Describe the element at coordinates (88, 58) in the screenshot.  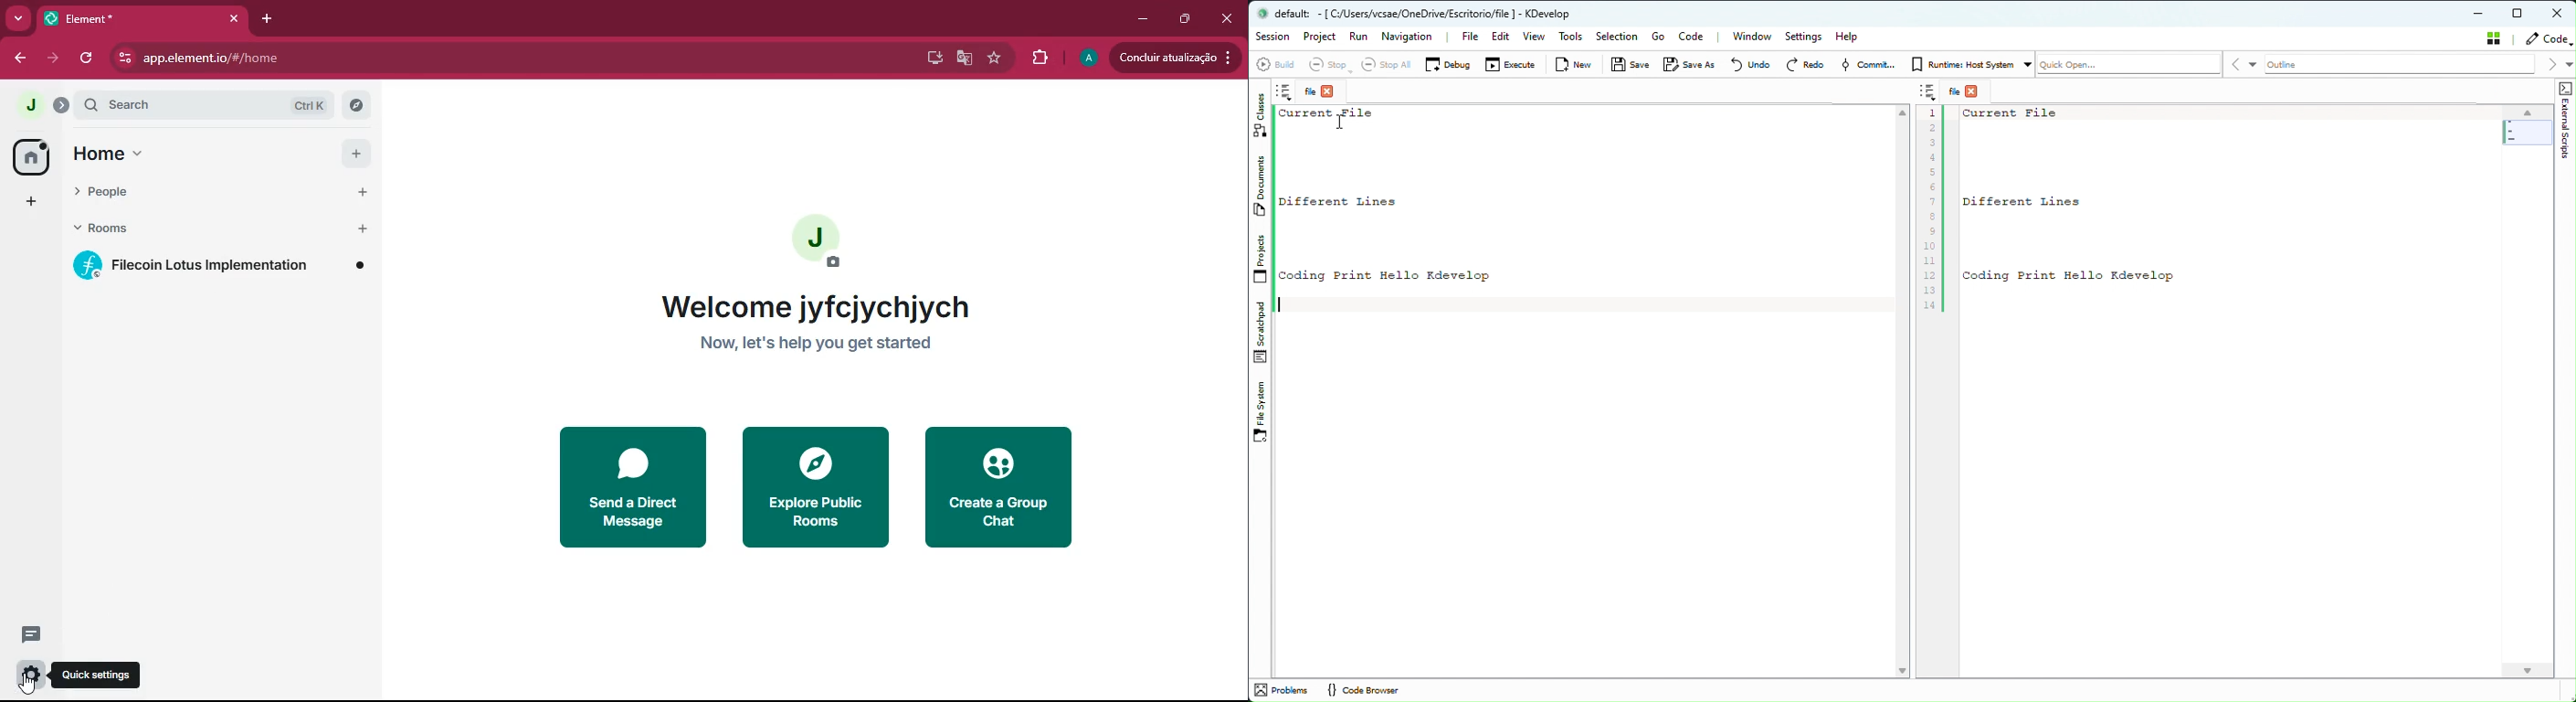
I see `refersh` at that location.